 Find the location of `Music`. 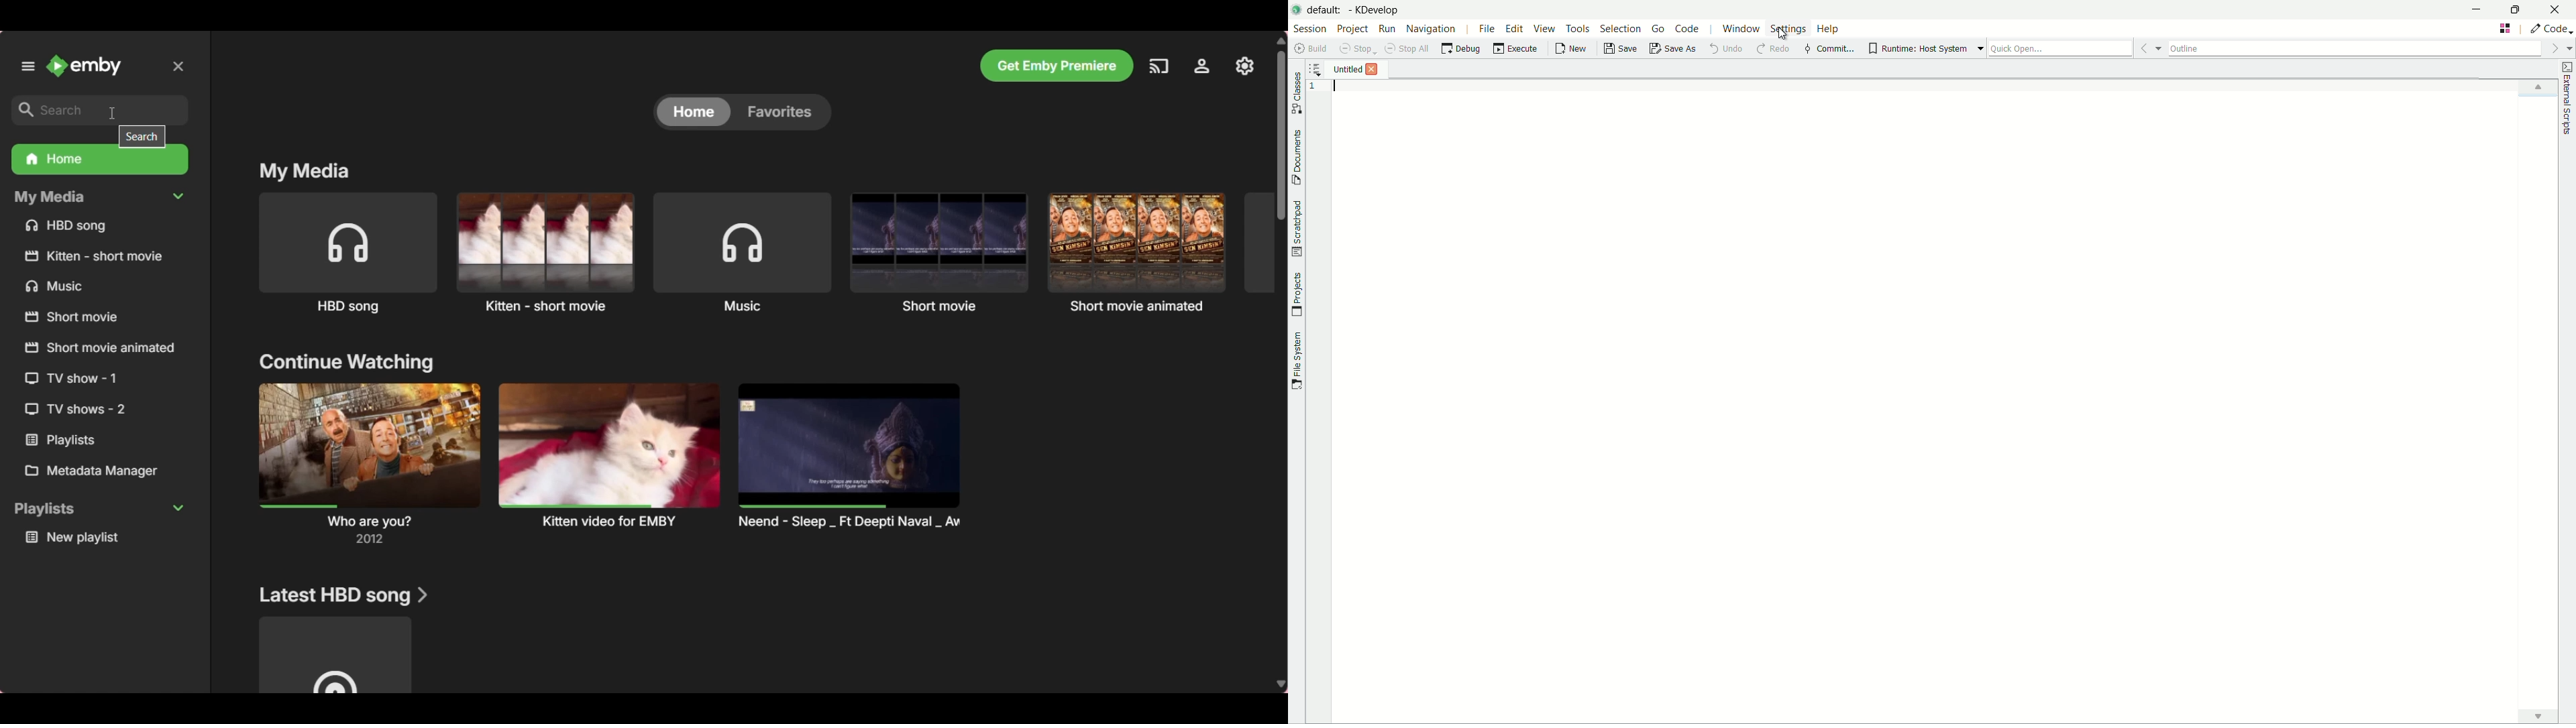

Music is located at coordinates (743, 253).